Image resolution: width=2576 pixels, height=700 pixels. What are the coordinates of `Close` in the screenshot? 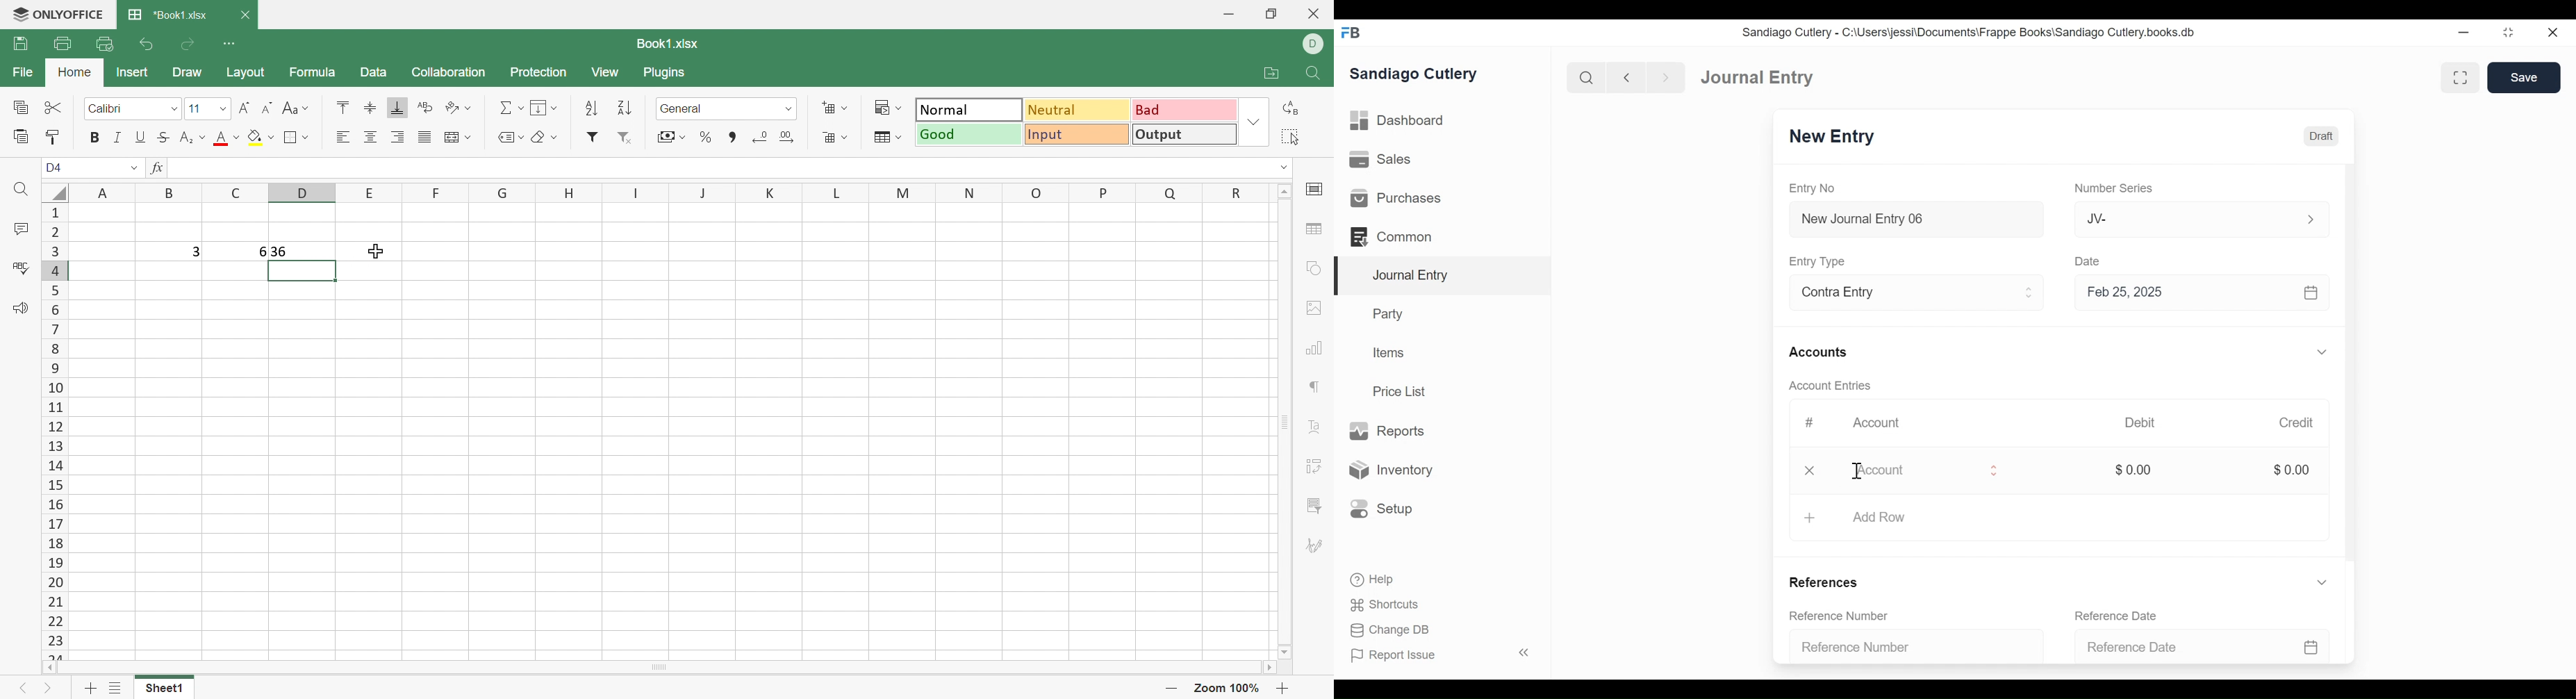 It's located at (1316, 13).